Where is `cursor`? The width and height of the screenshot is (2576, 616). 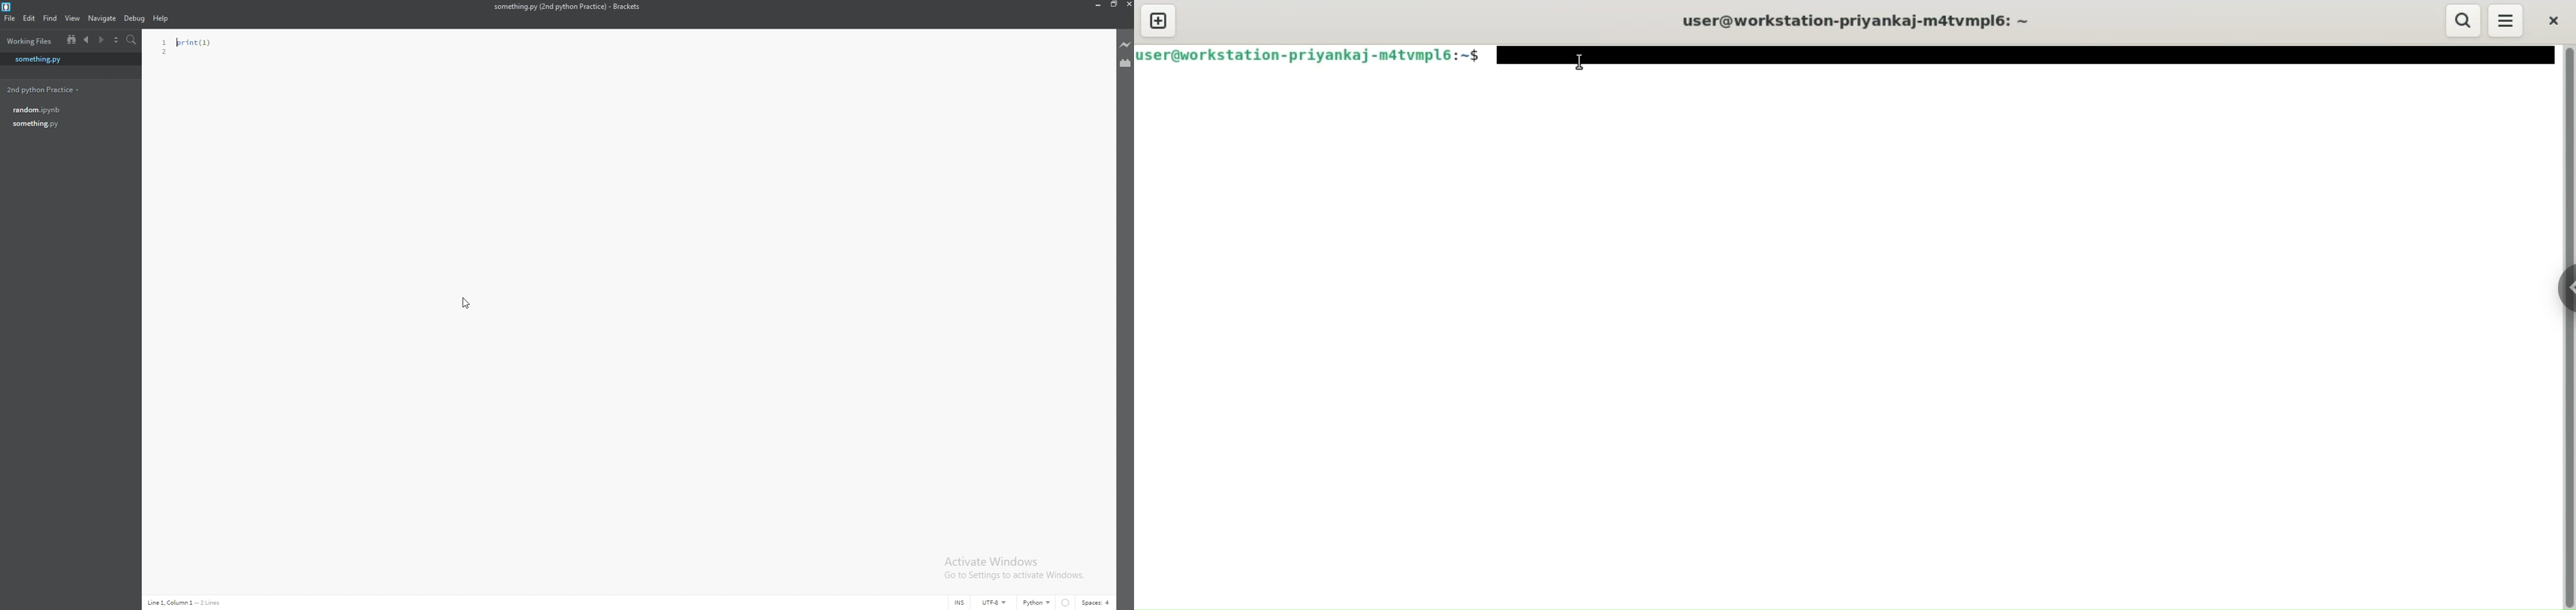
cursor is located at coordinates (464, 303).